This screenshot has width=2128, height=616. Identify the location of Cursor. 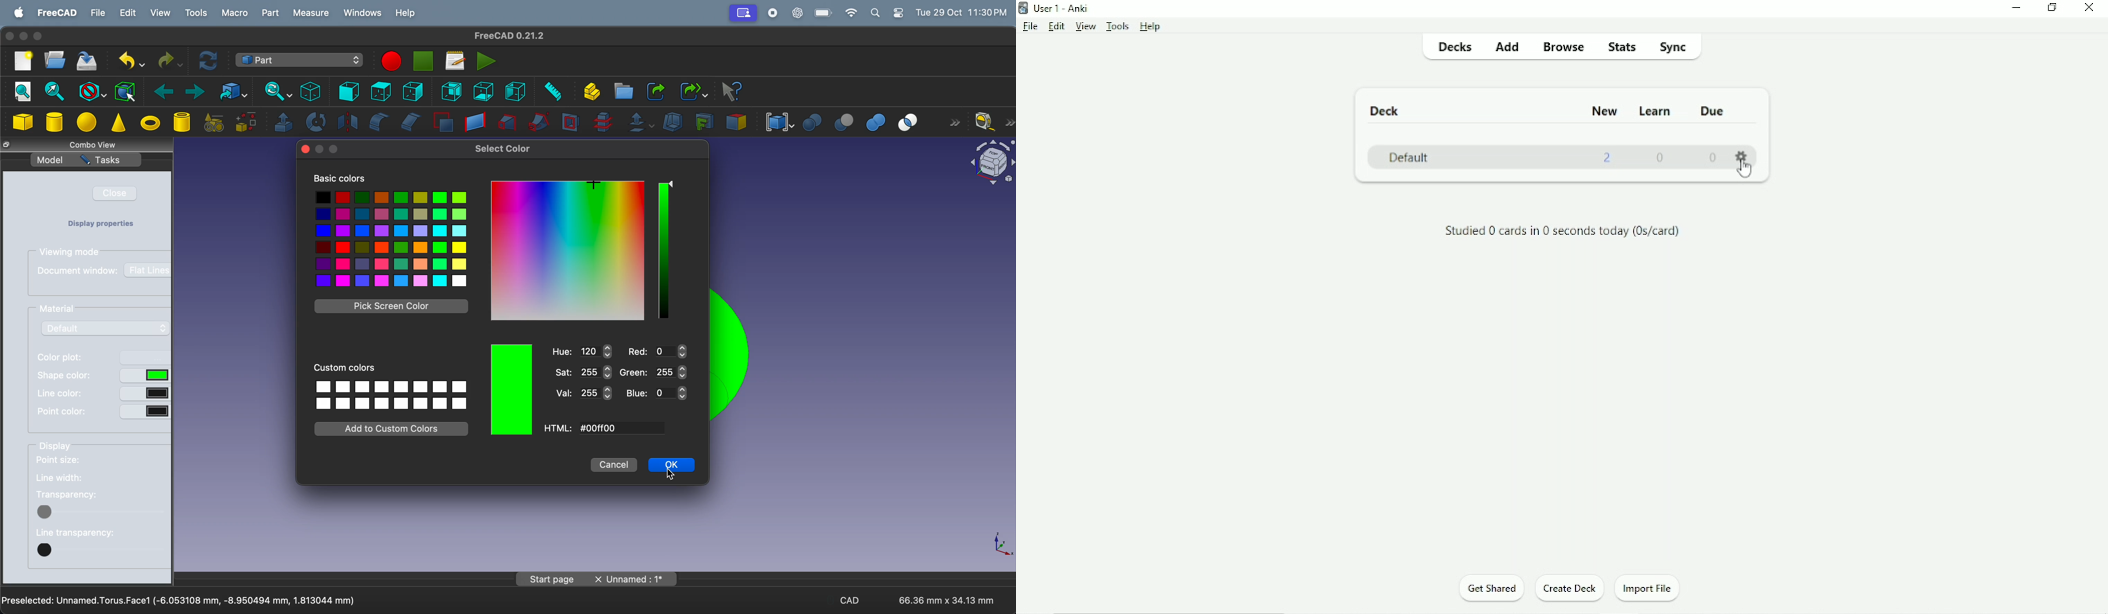
(1744, 173).